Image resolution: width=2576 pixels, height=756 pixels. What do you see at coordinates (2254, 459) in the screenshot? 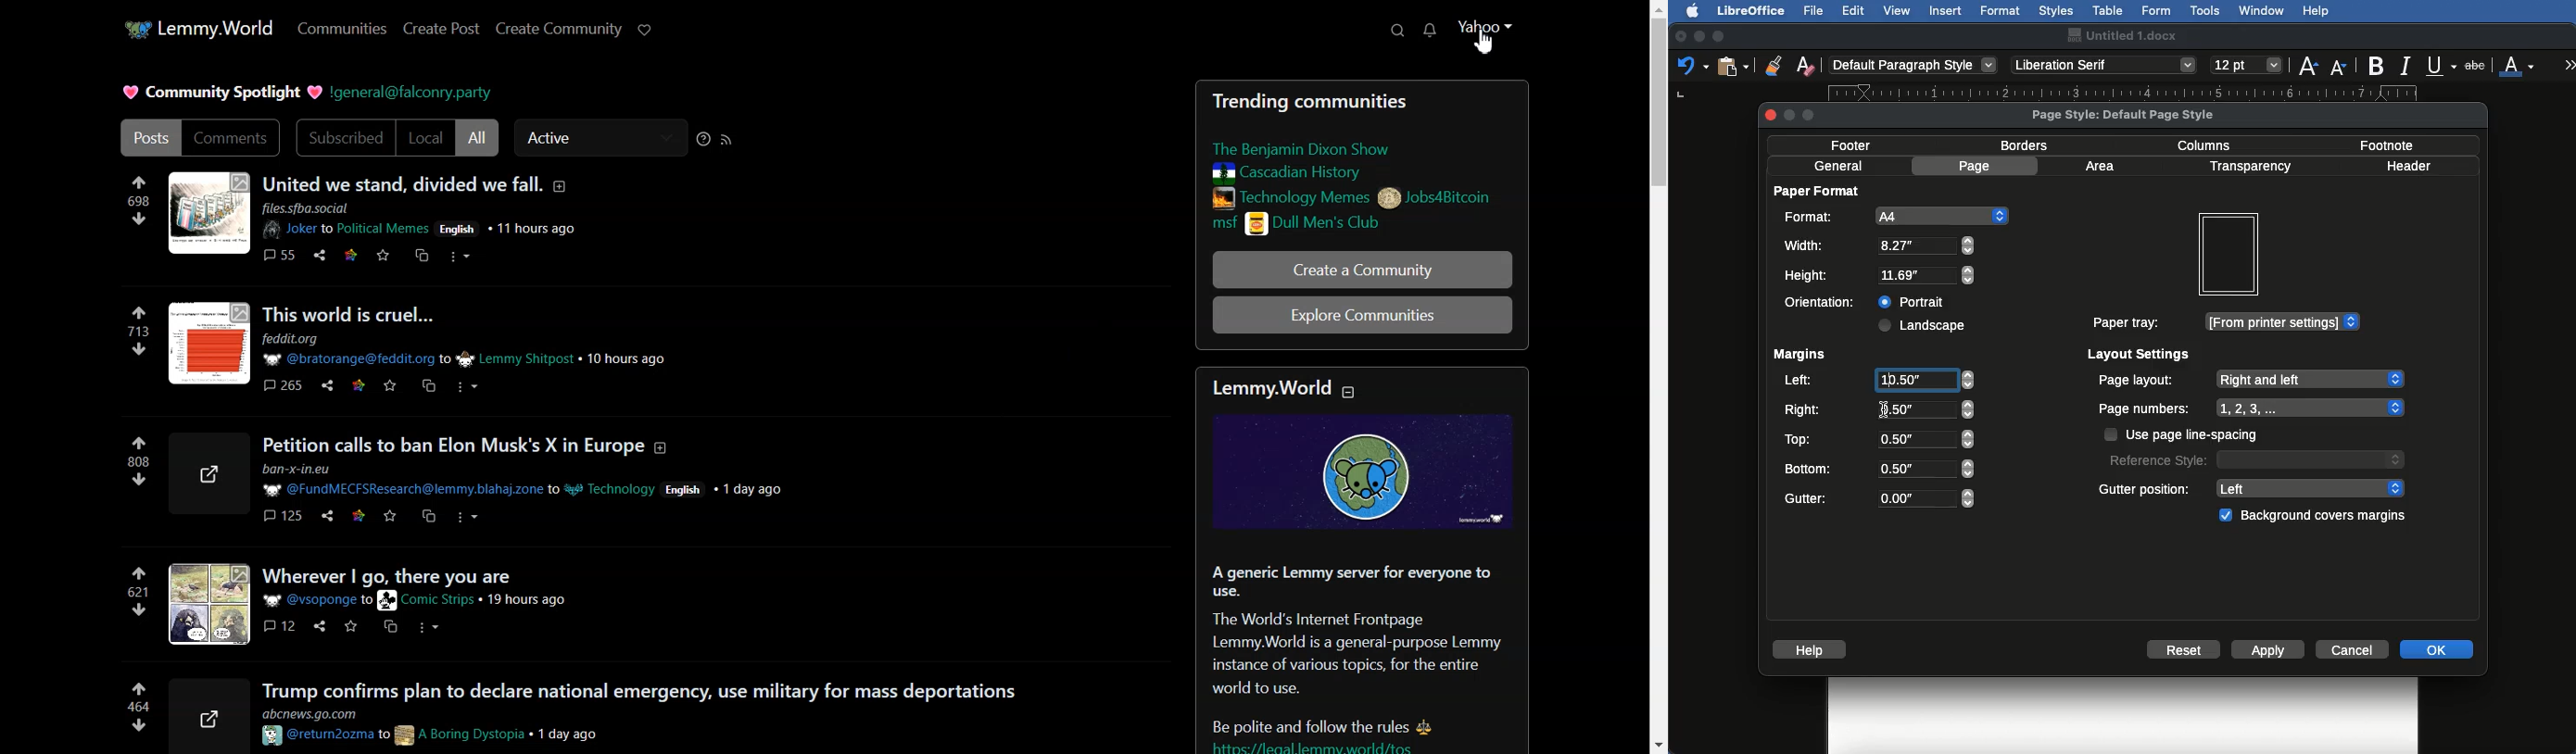
I see `Reference style` at bounding box center [2254, 459].